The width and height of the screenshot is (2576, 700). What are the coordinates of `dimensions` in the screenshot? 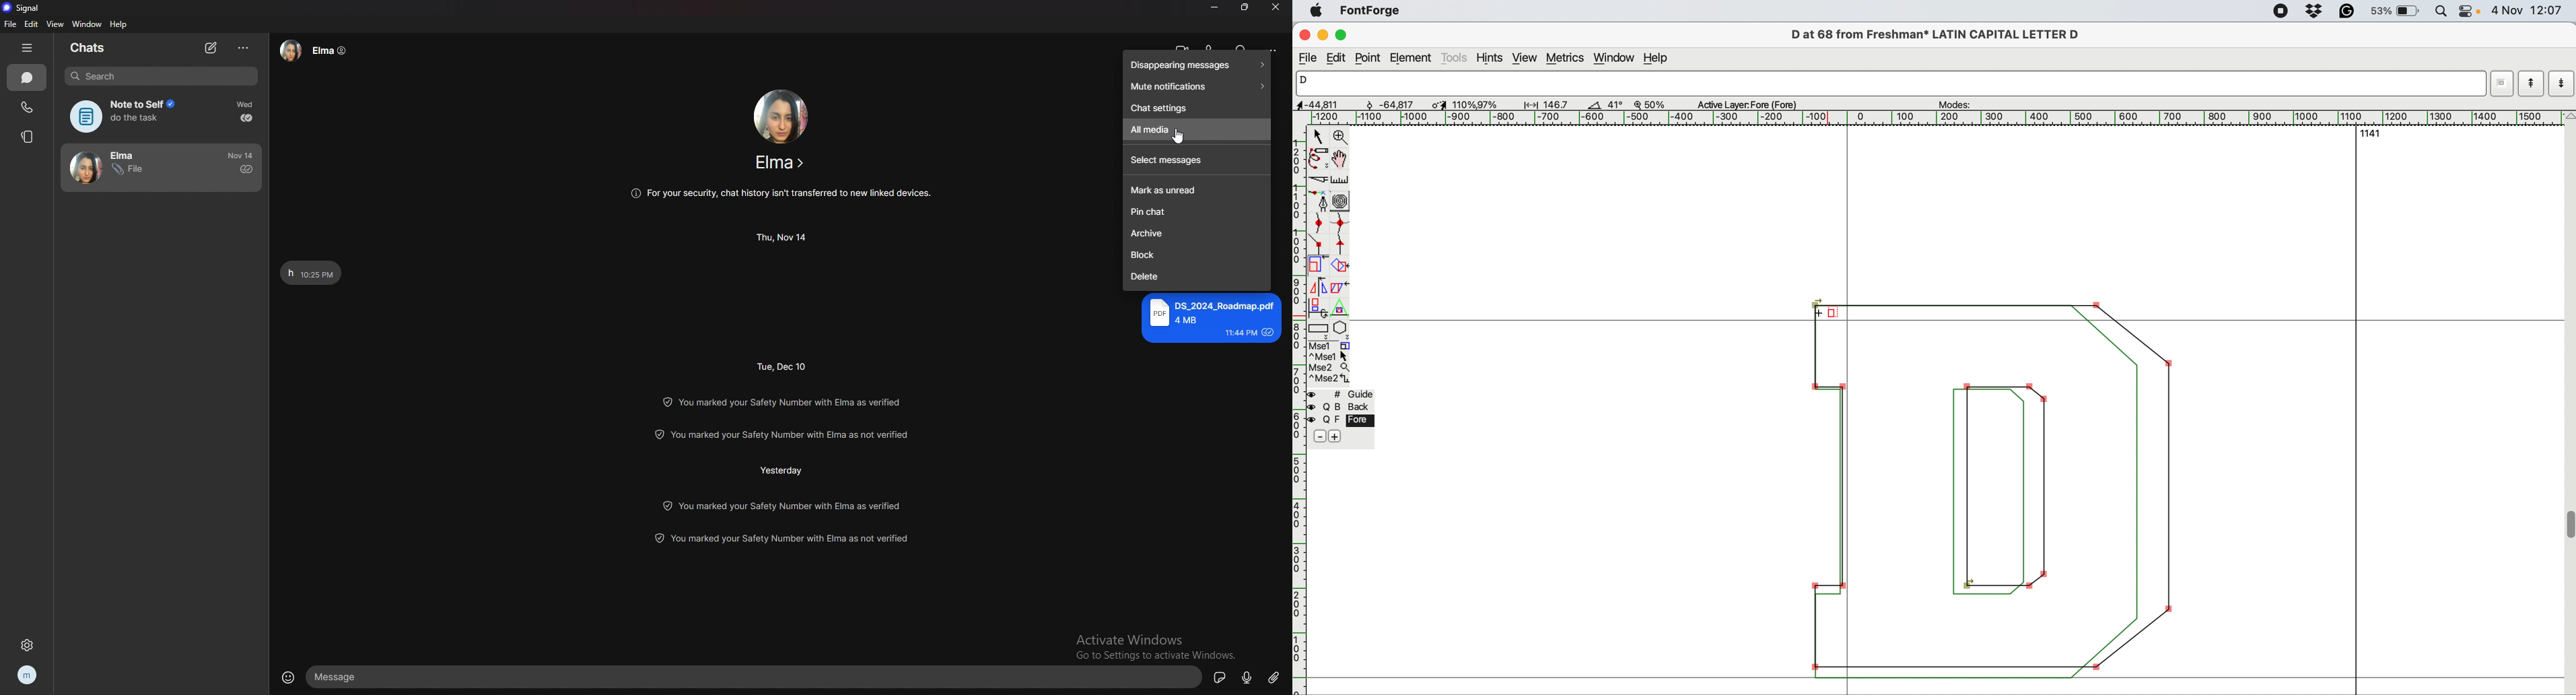 It's located at (1436, 104).